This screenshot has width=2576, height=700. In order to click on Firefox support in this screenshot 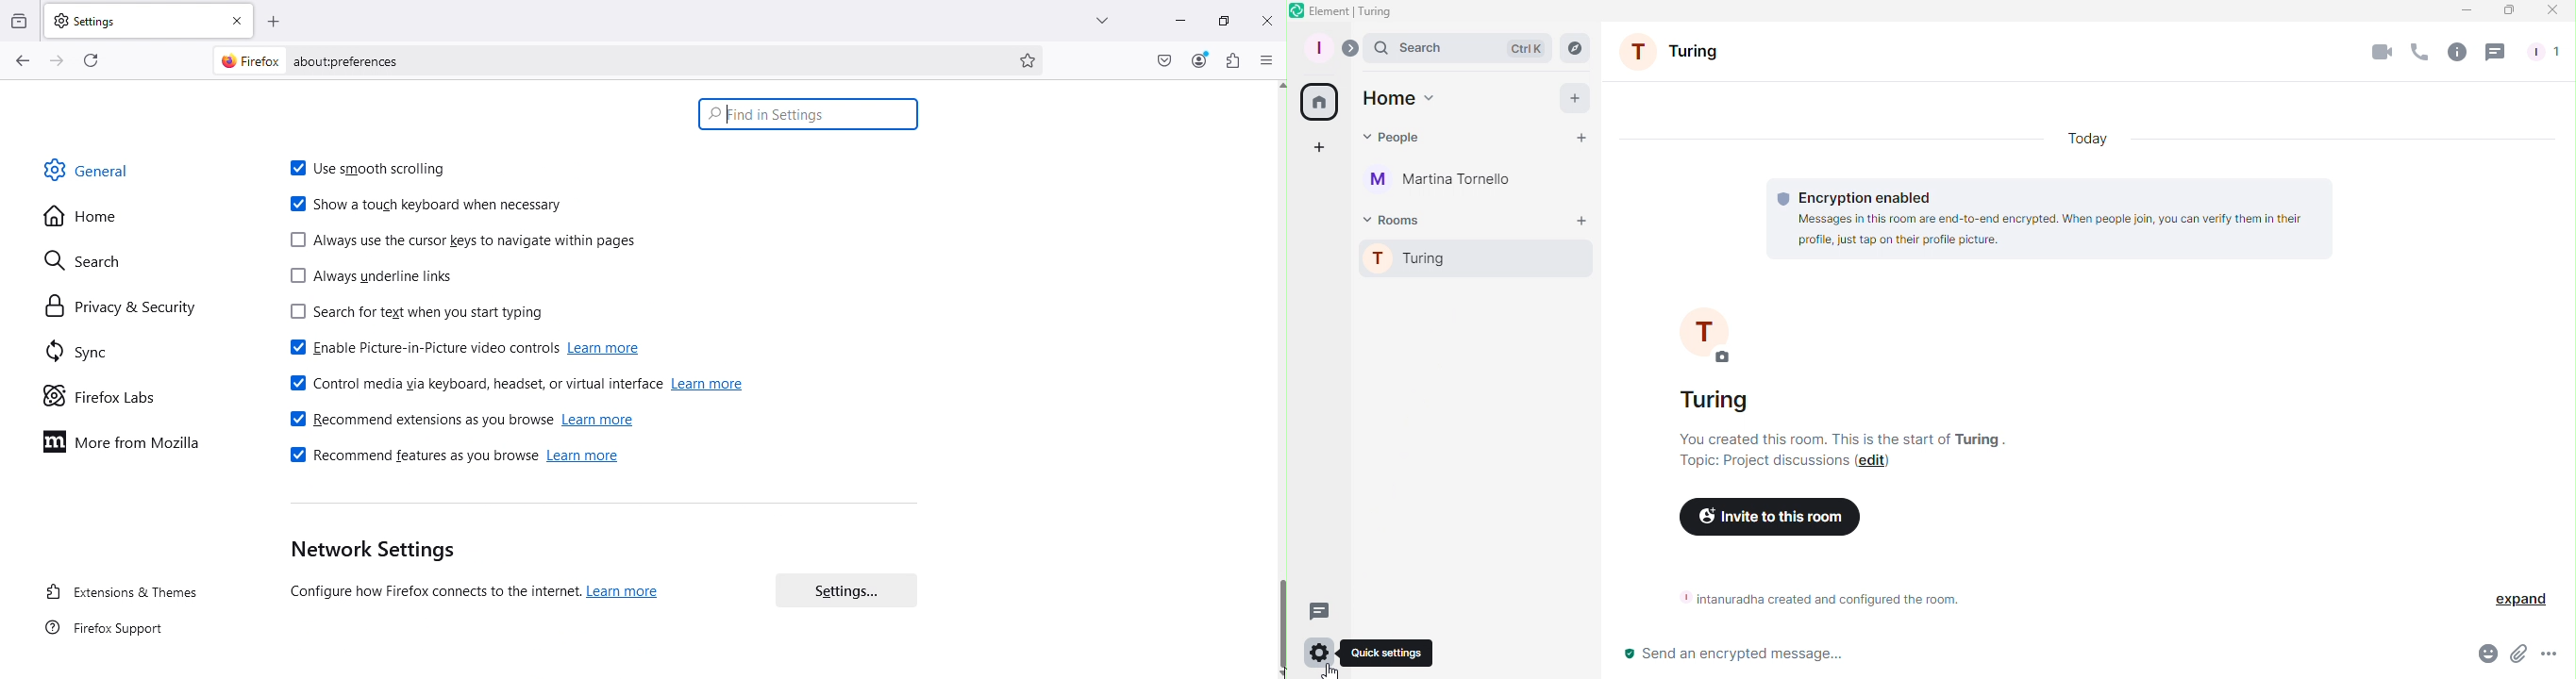, I will do `click(107, 632)`.